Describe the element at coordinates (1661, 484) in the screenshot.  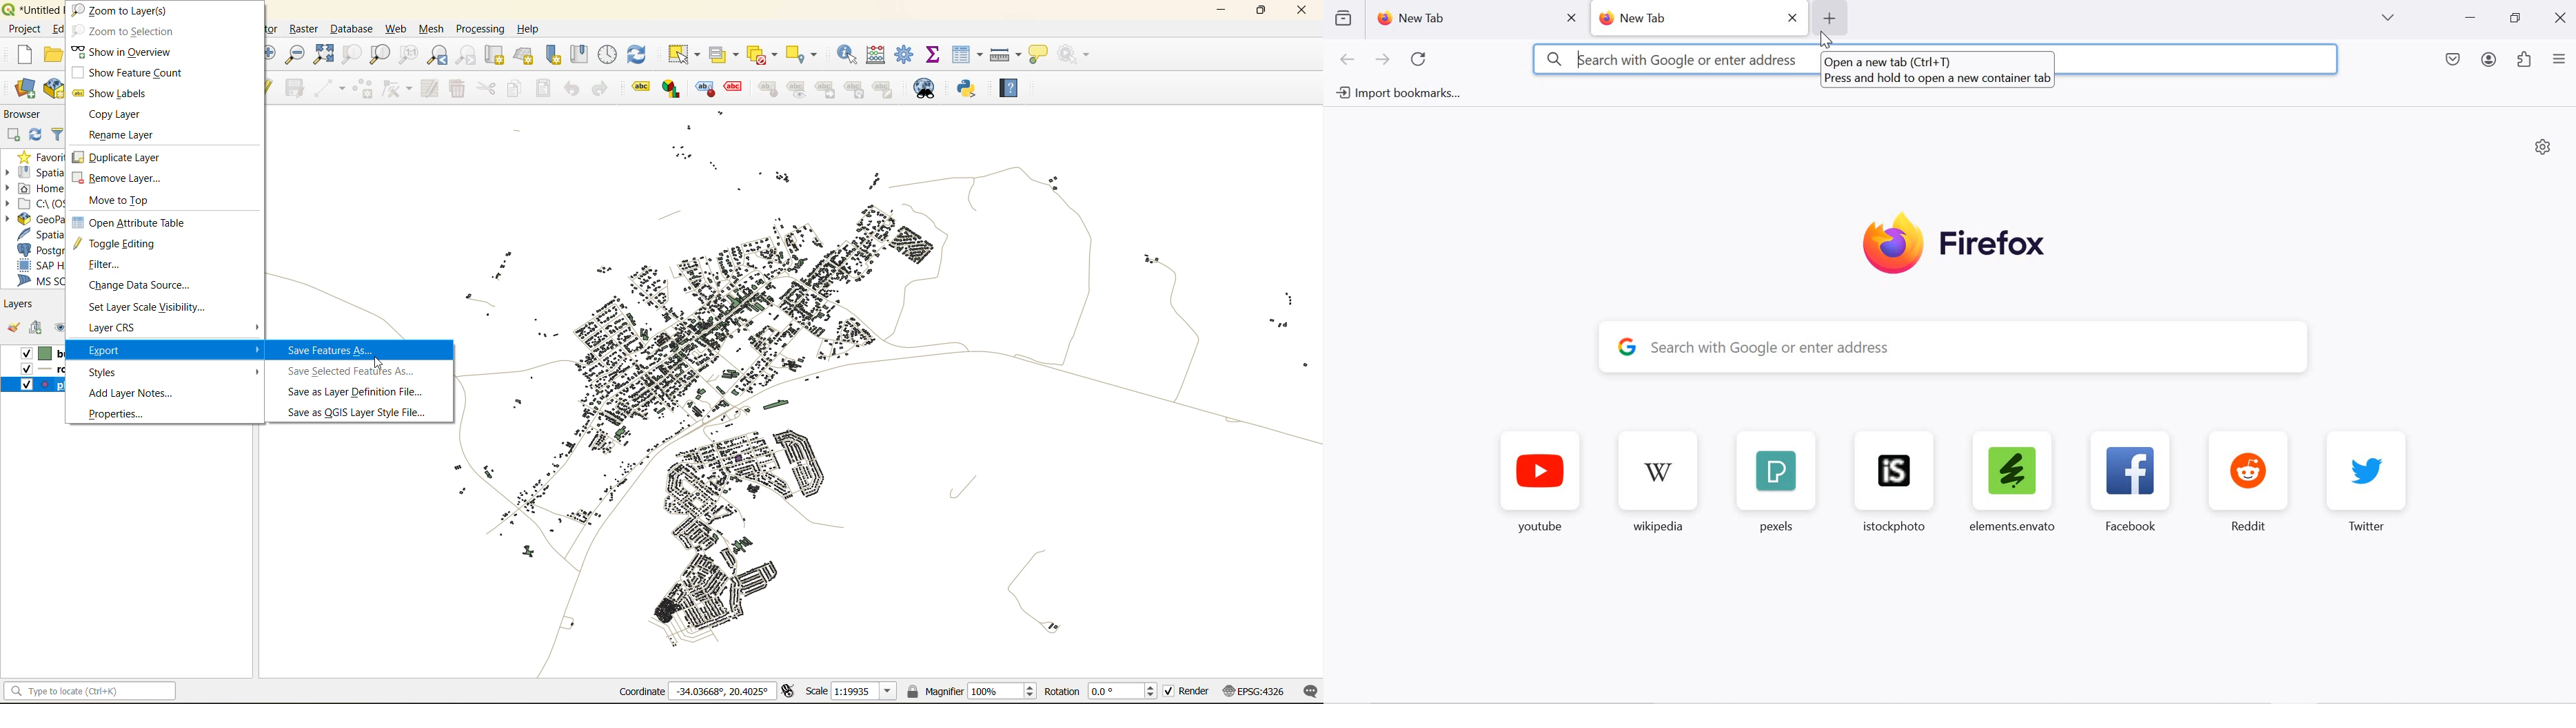
I see `wikipedia favorite` at that location.